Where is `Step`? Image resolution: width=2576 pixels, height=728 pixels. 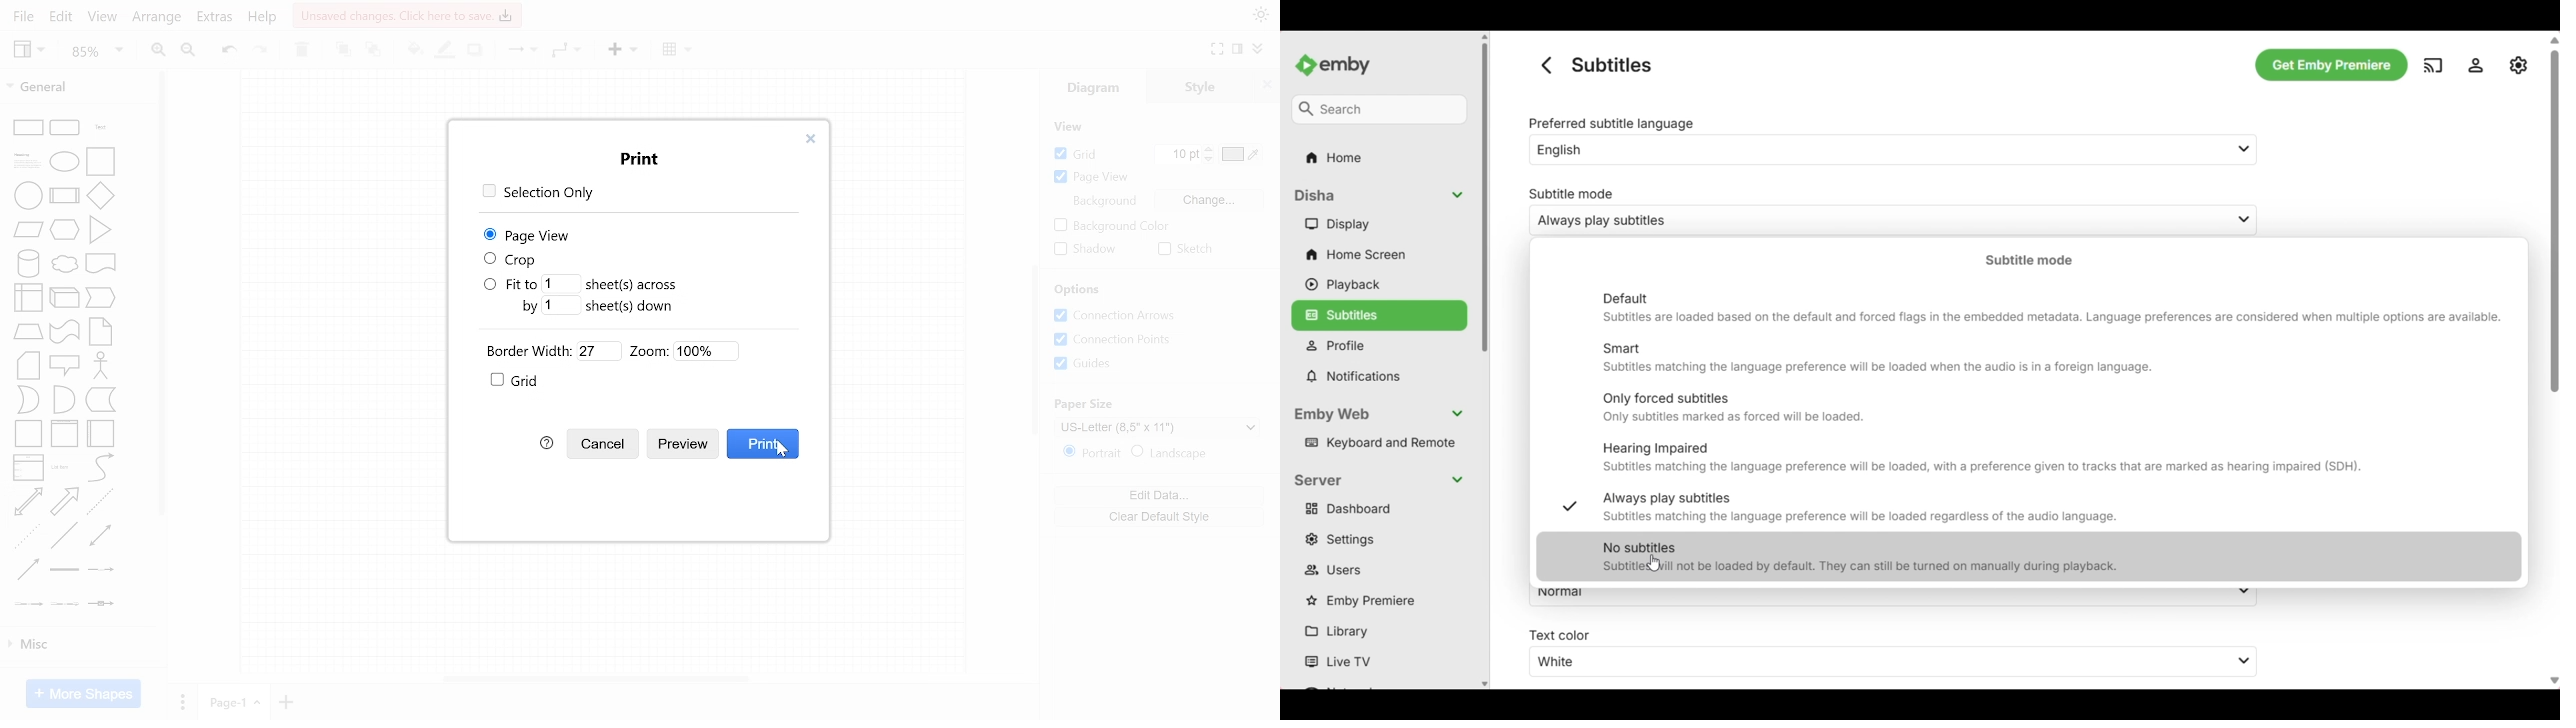 Step is located at coordinates (100, 298).